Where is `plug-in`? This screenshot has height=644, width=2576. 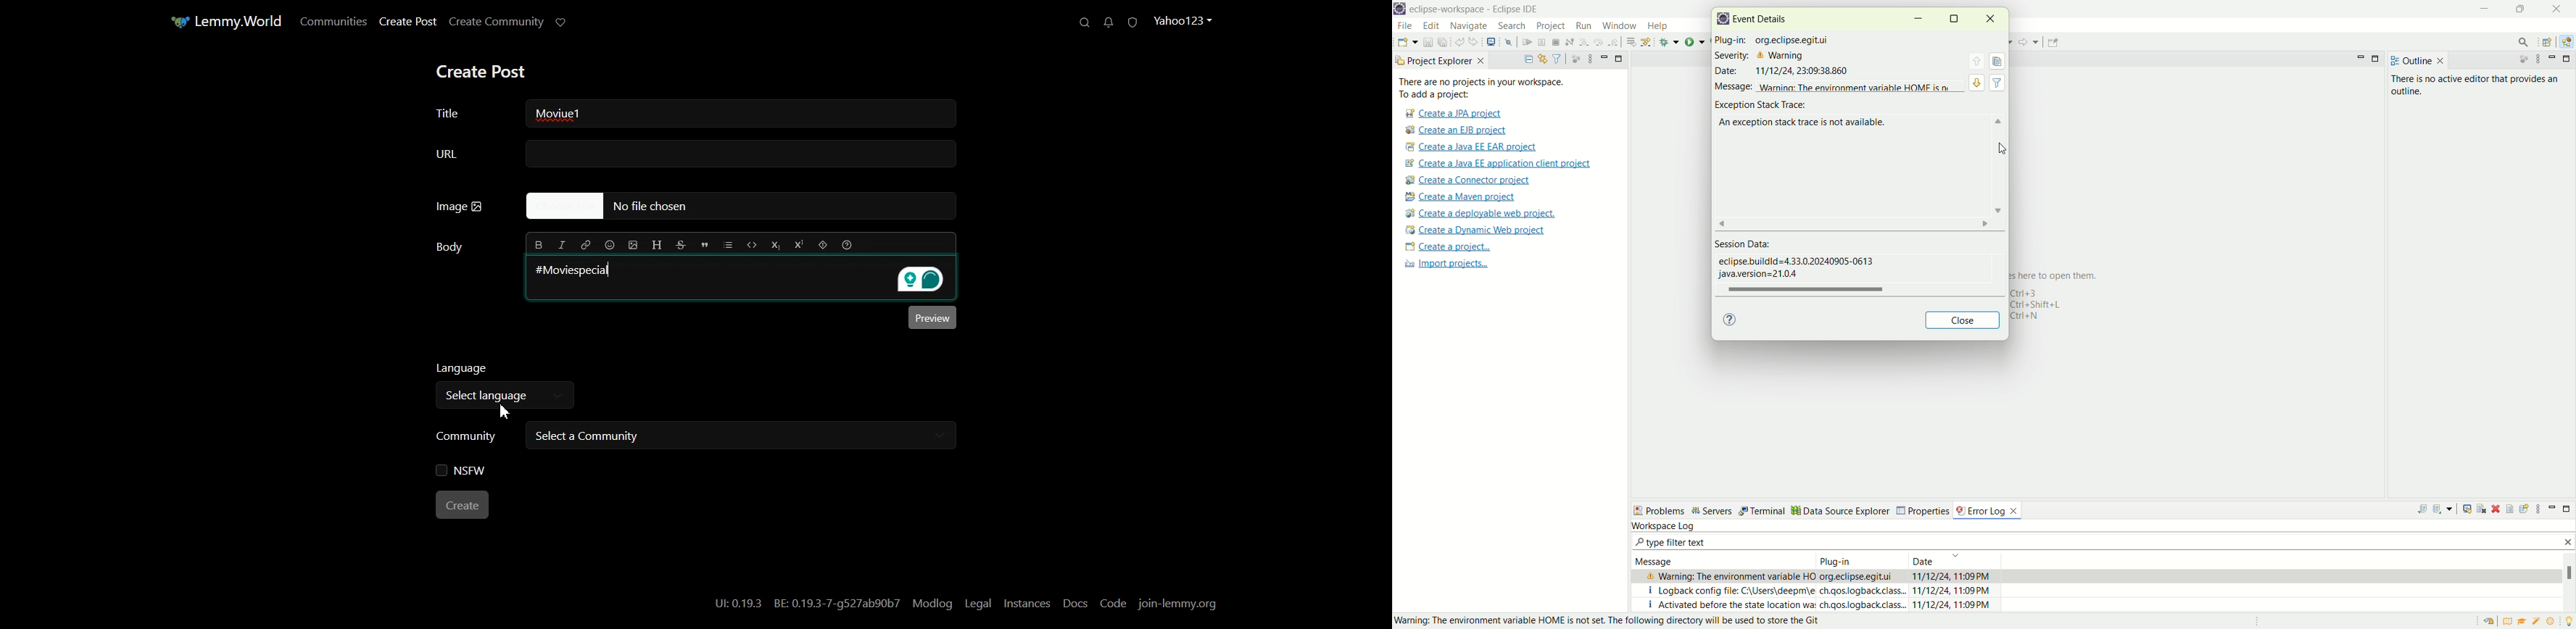
plug-in is located at coordinates (1731, 41).